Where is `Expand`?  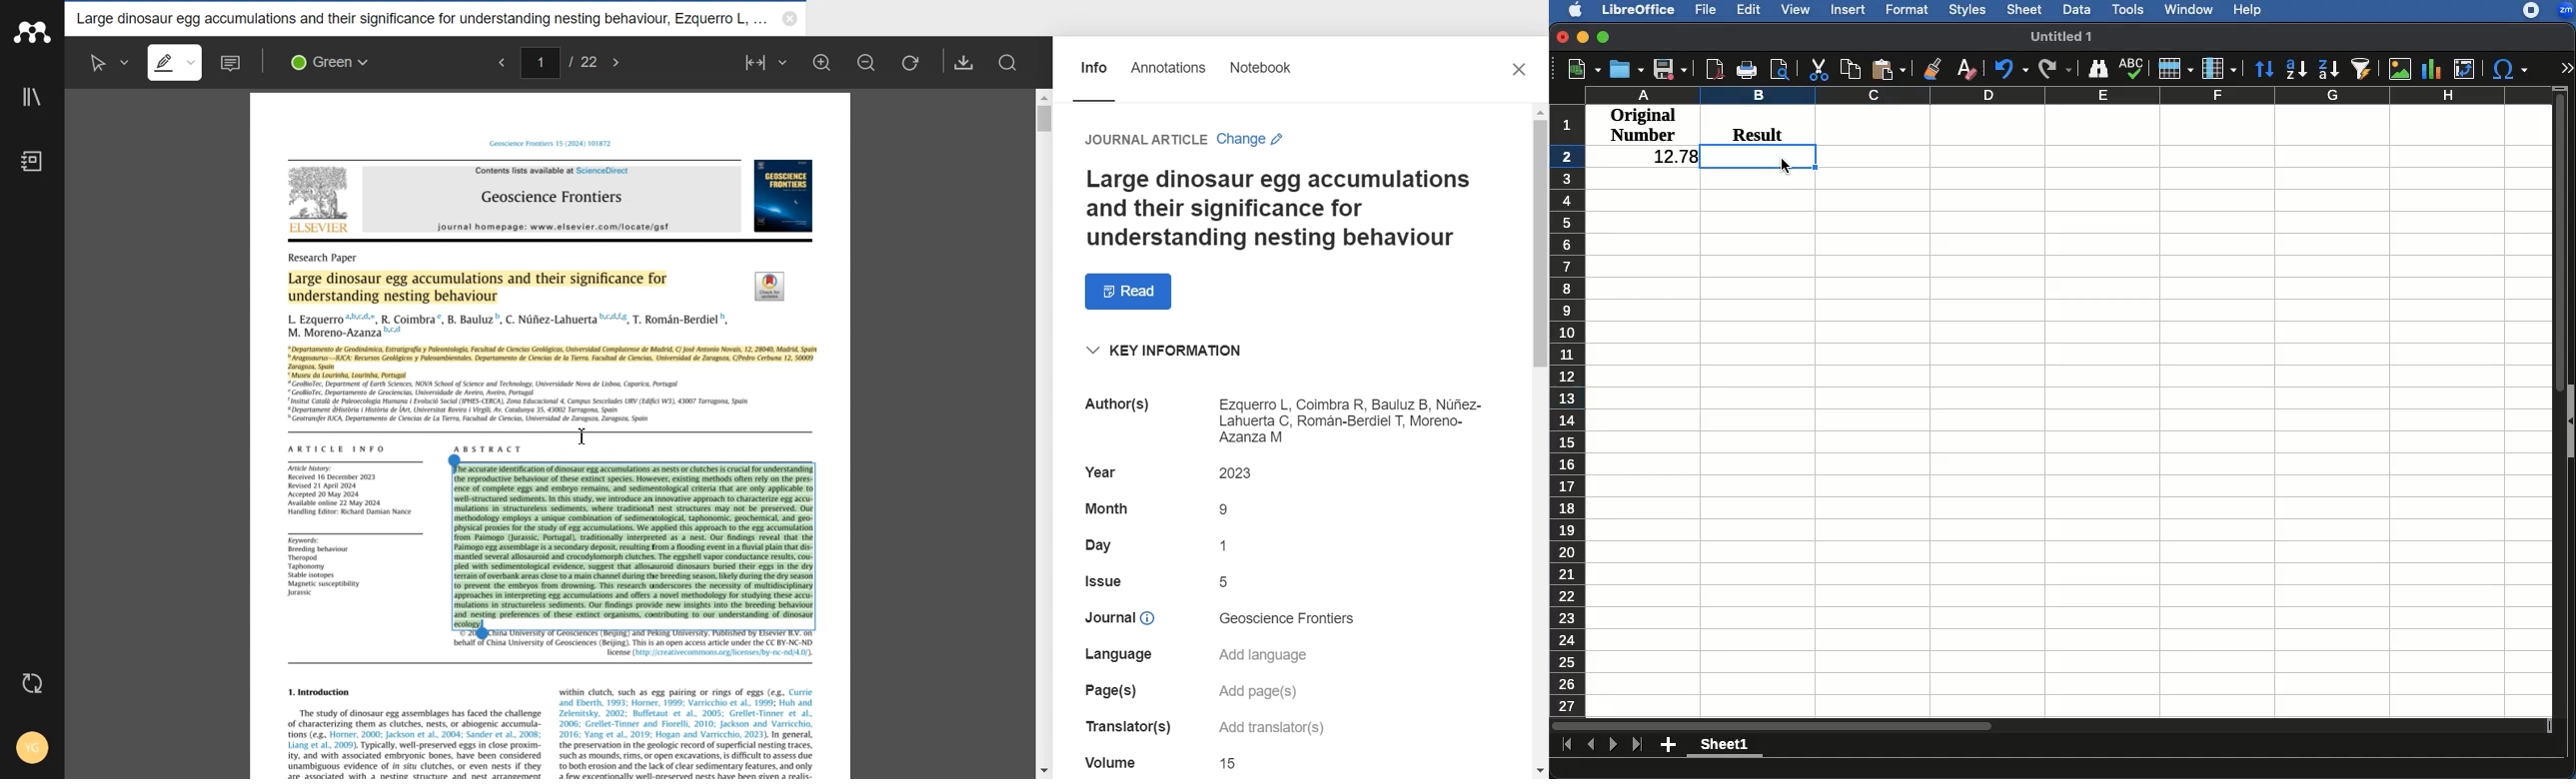 Expand is located at coordinates (2567, 69).